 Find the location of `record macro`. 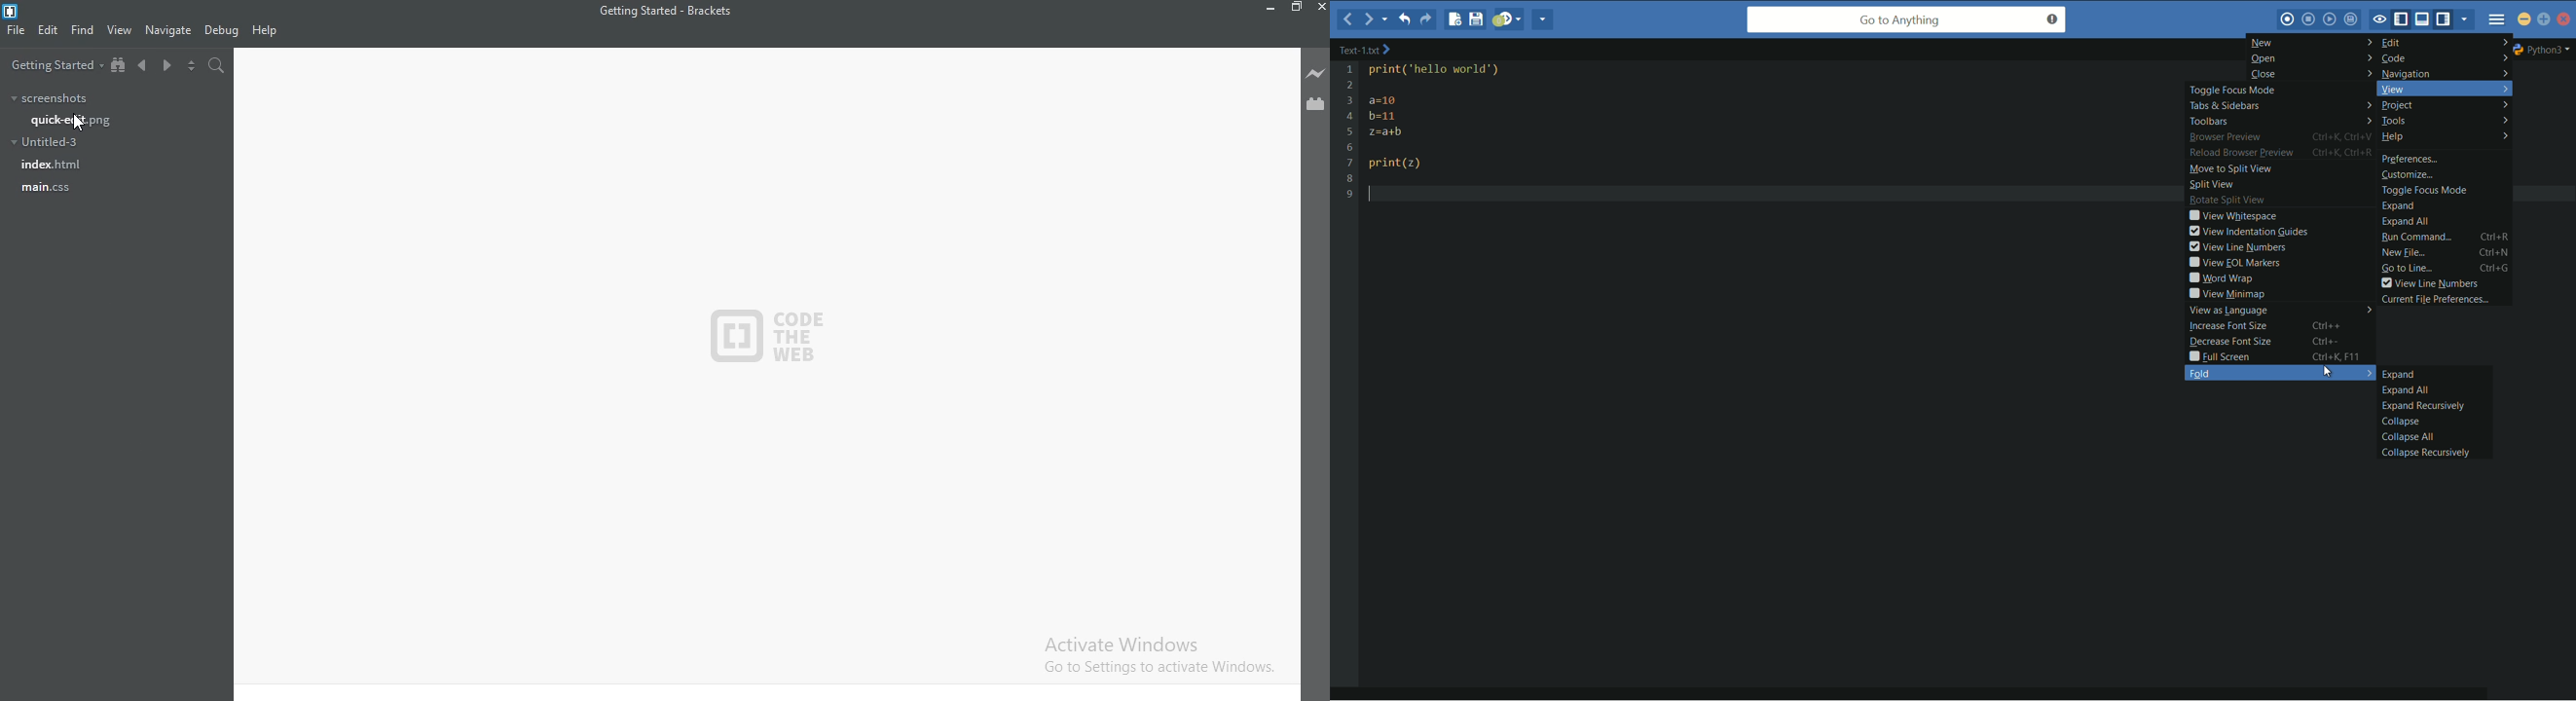

record macro is located at coordinates (2288, 19).